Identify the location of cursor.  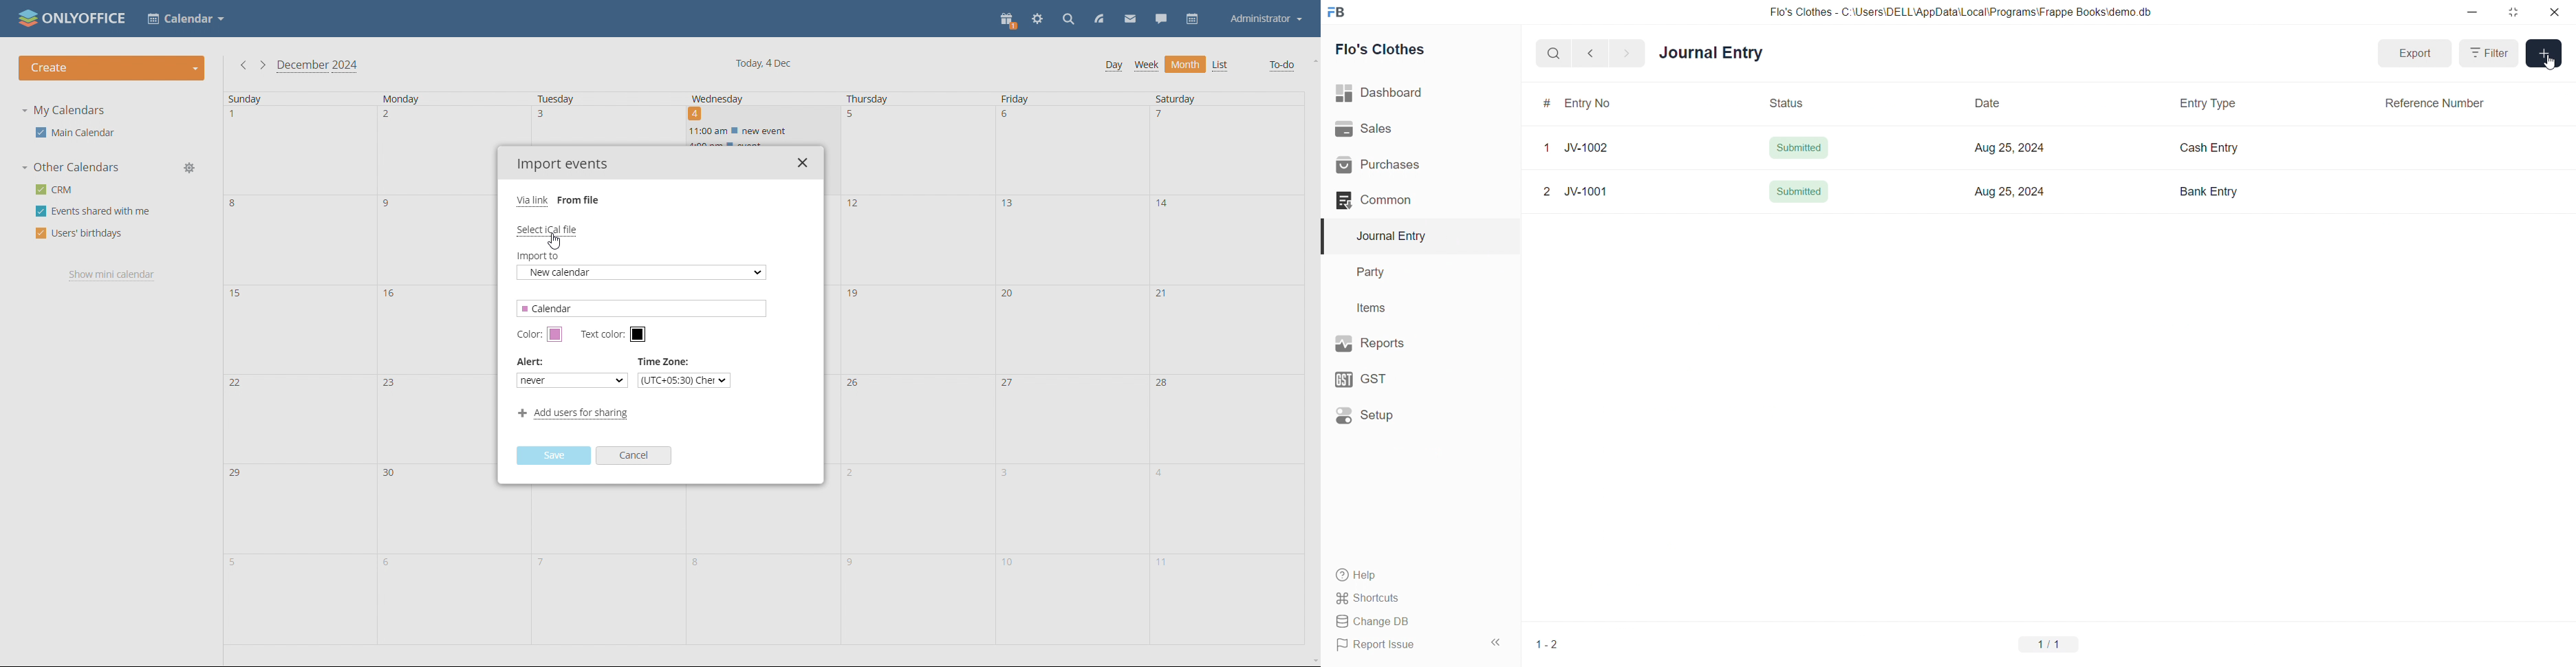
(2552, 64).